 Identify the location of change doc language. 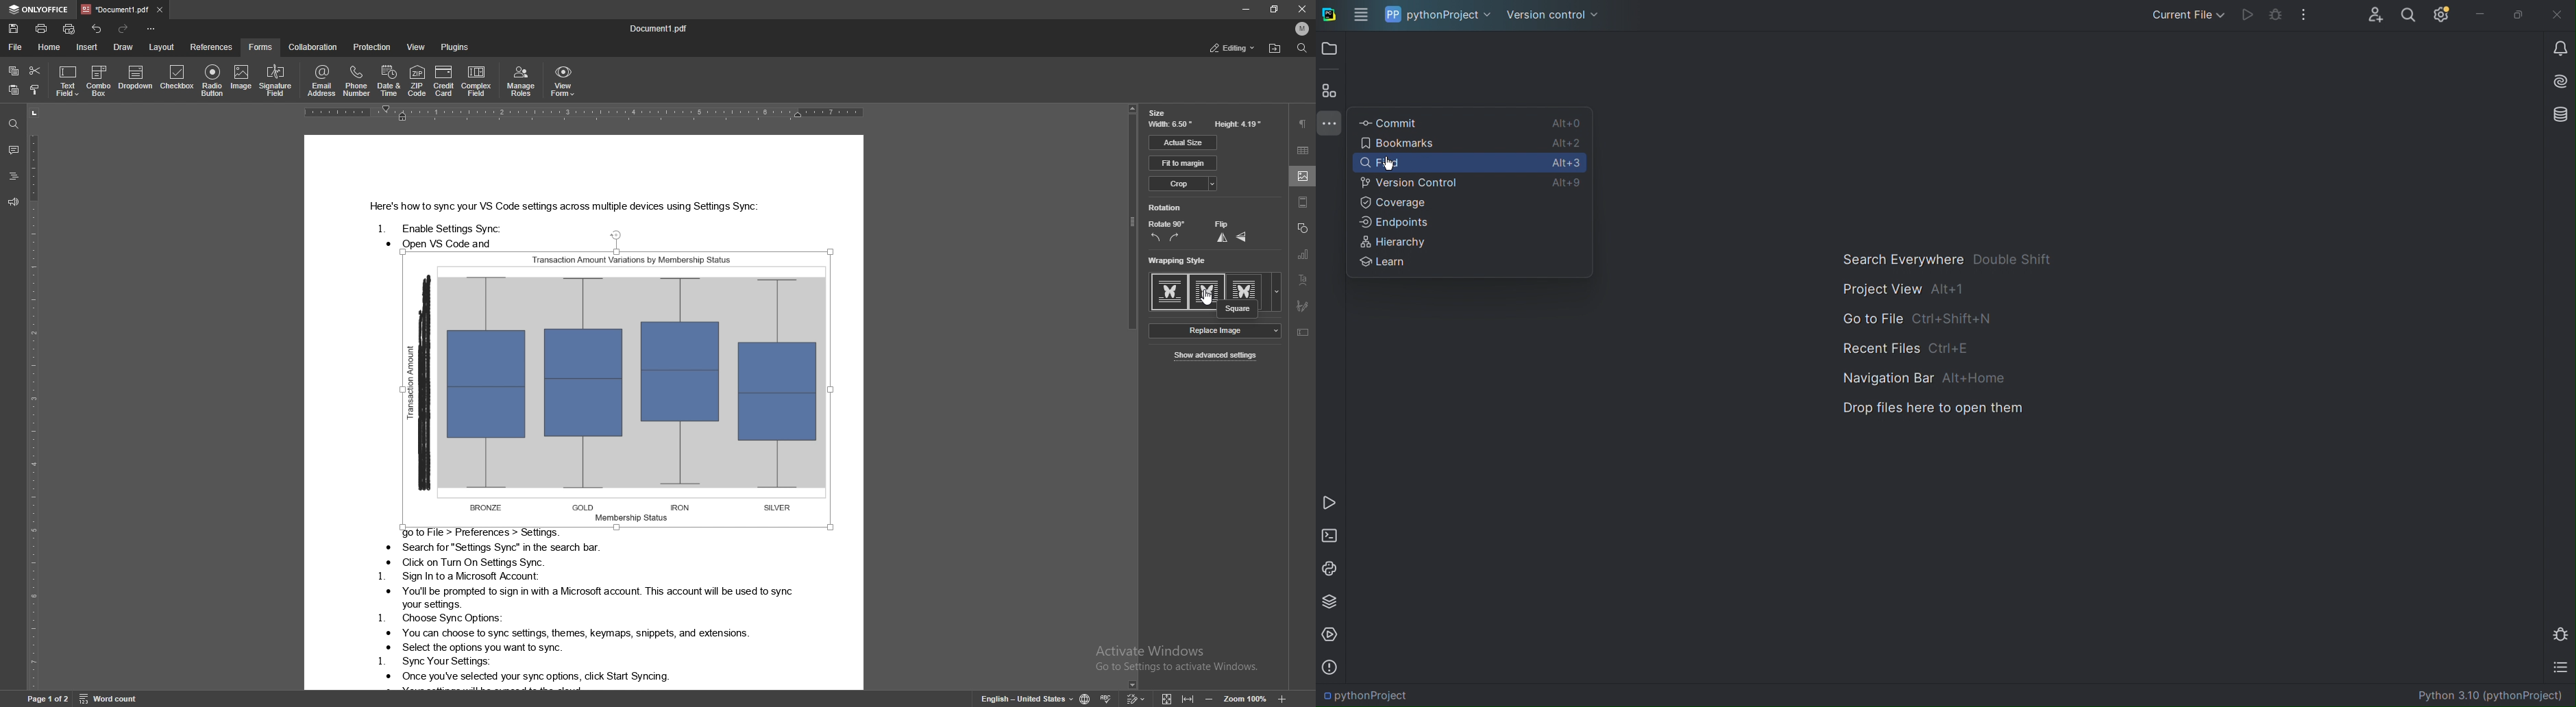
(1086, 698).